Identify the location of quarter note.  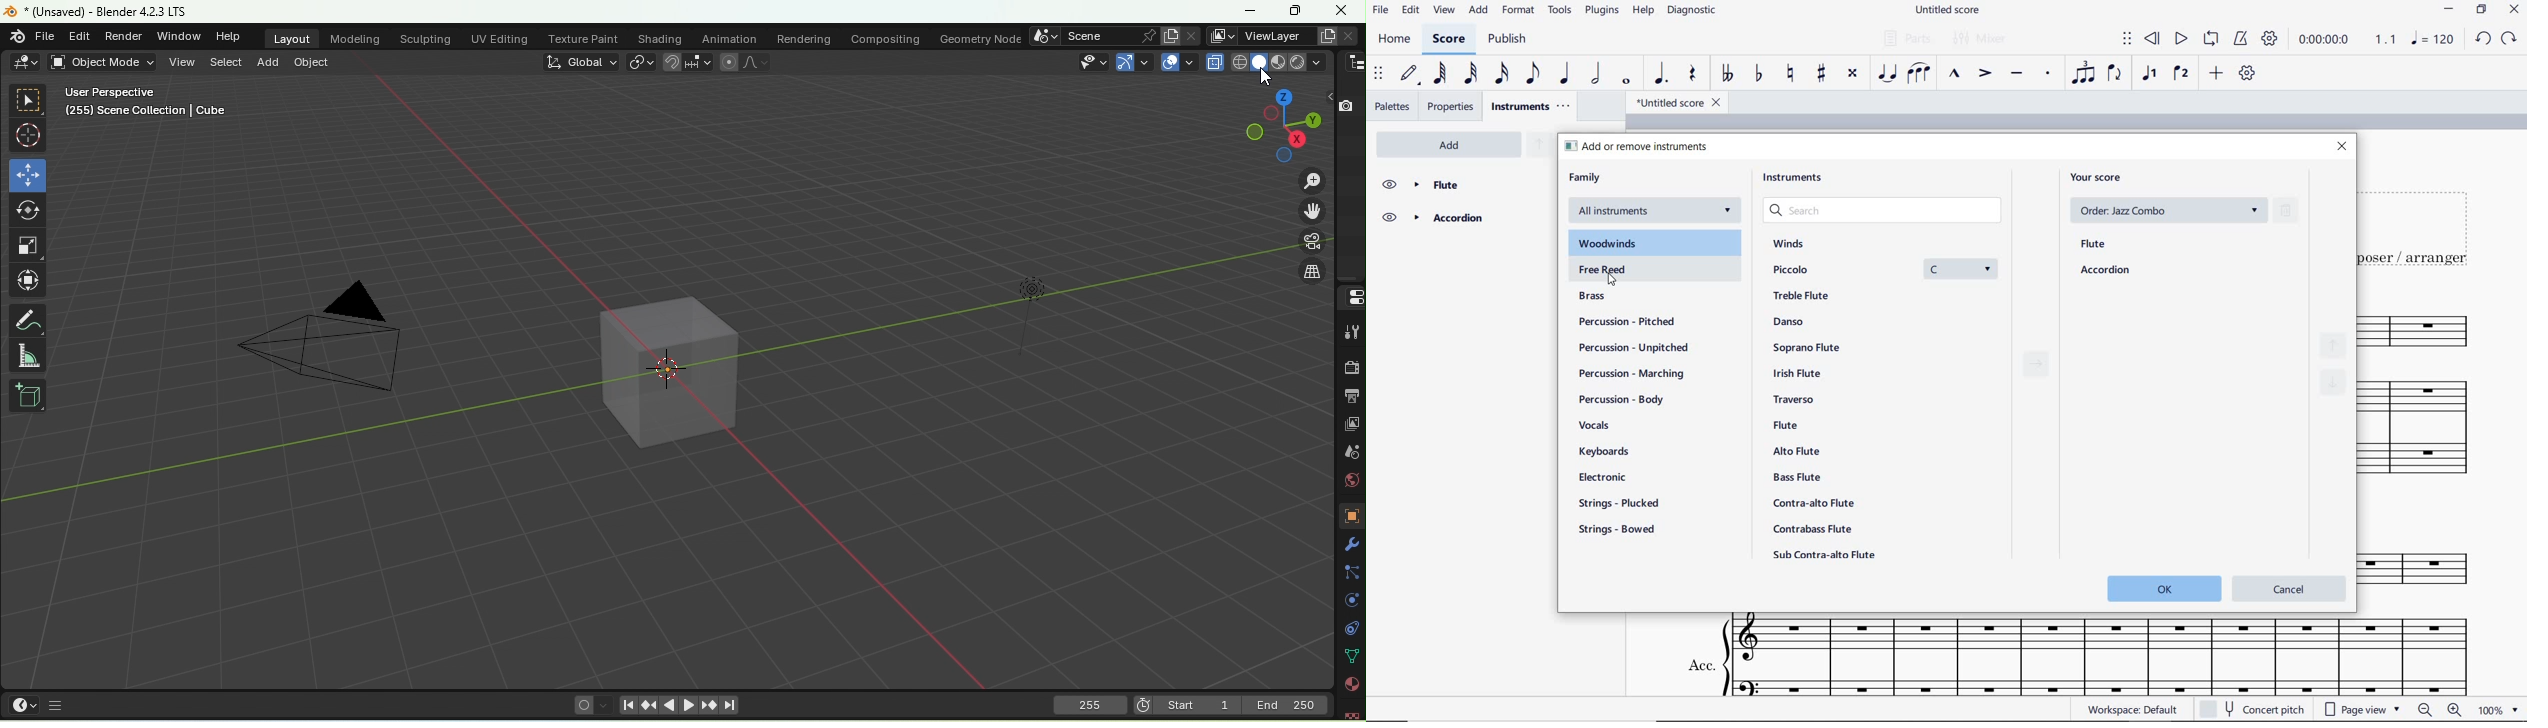
(1566, 73).